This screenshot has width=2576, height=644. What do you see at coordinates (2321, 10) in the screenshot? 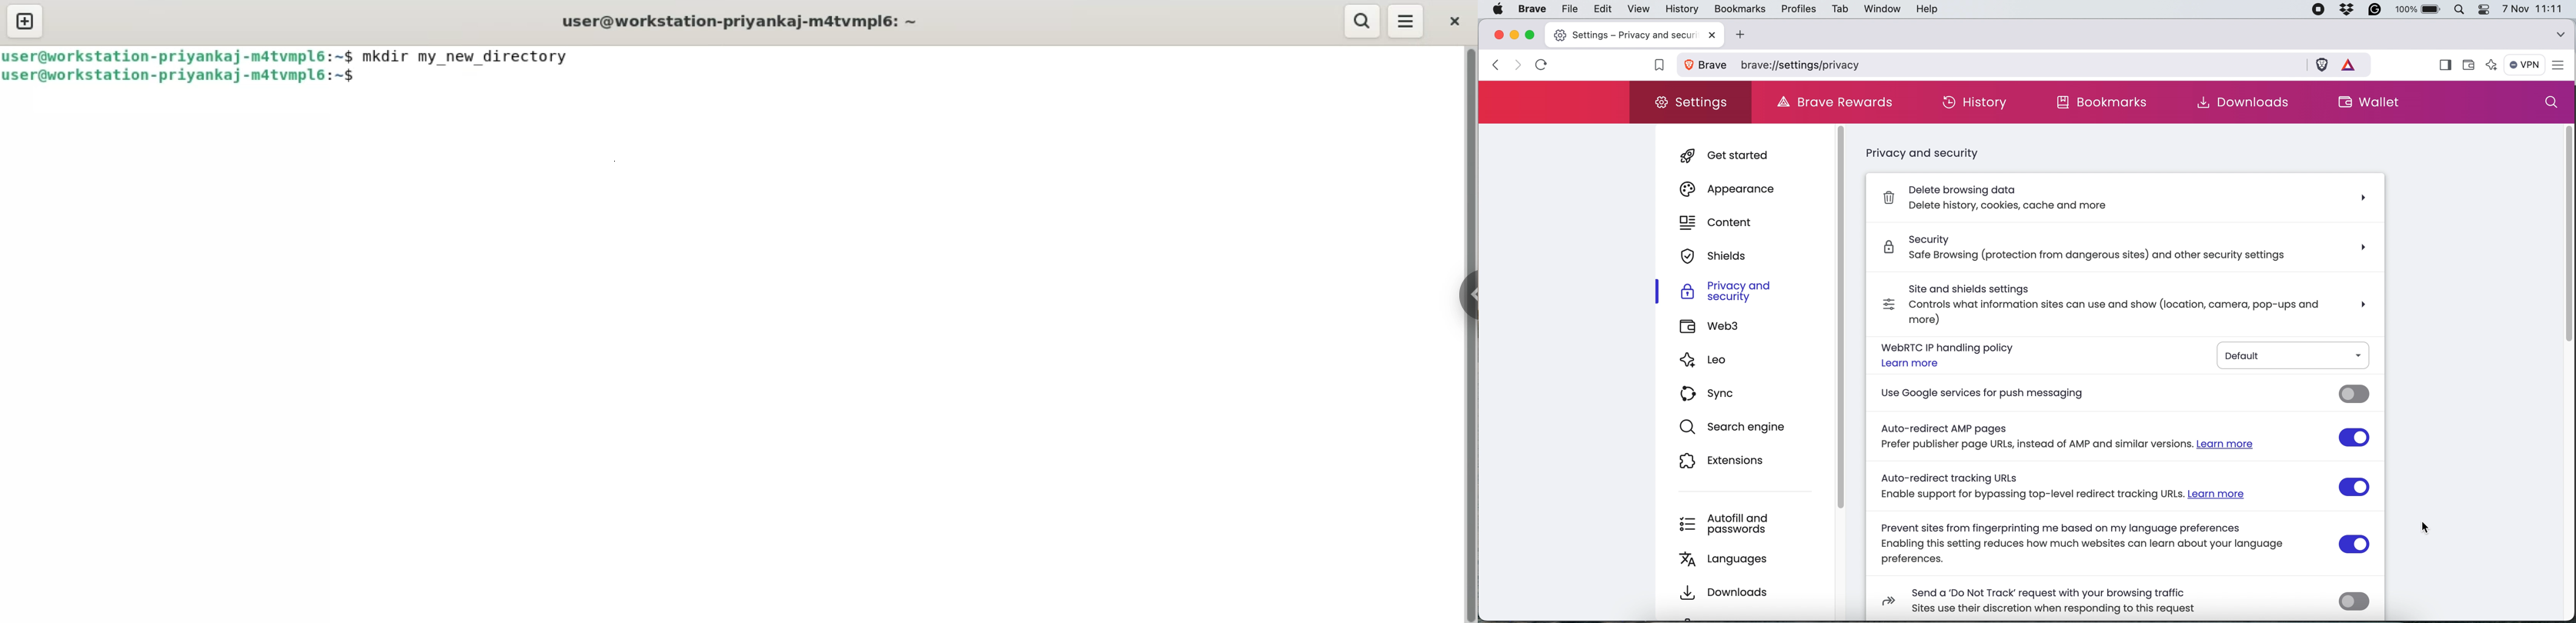
I see `screen recorder` at bounding box center [2321, 10].